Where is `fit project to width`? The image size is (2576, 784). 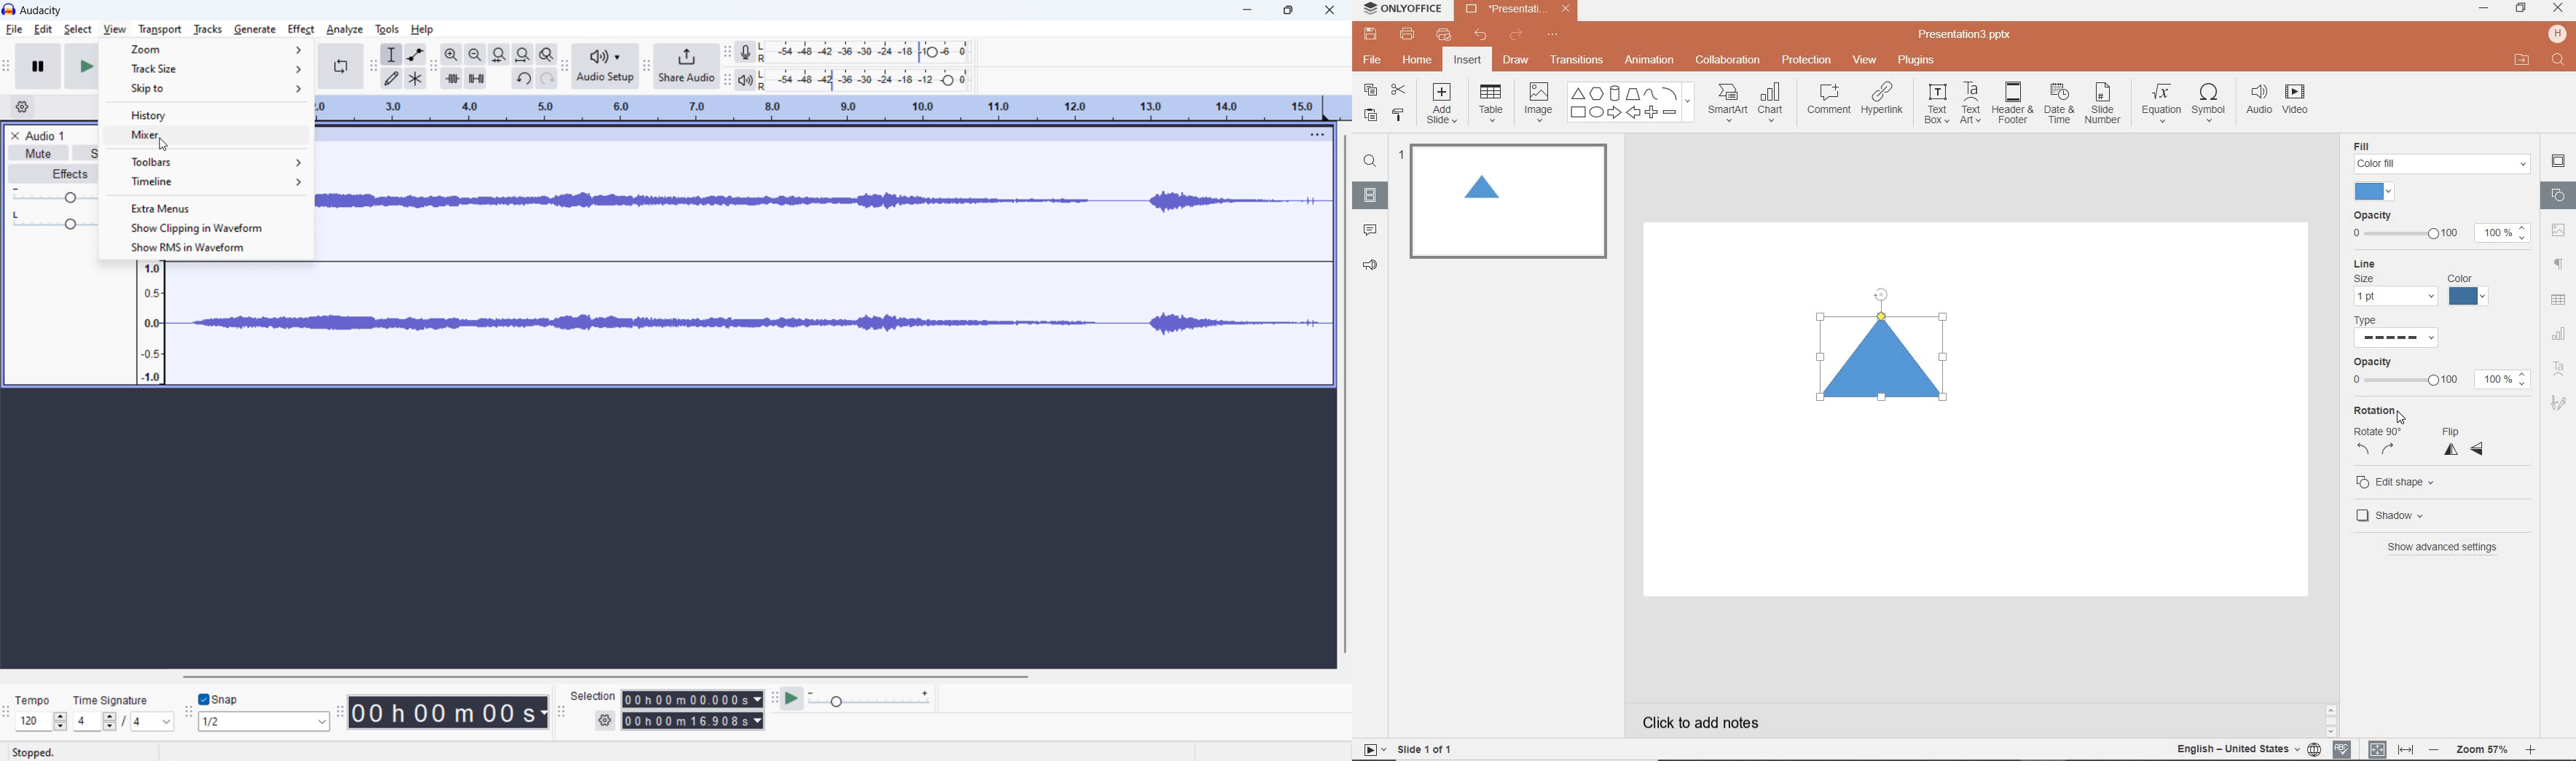 fit project to width is located at coordinates (523, 54).